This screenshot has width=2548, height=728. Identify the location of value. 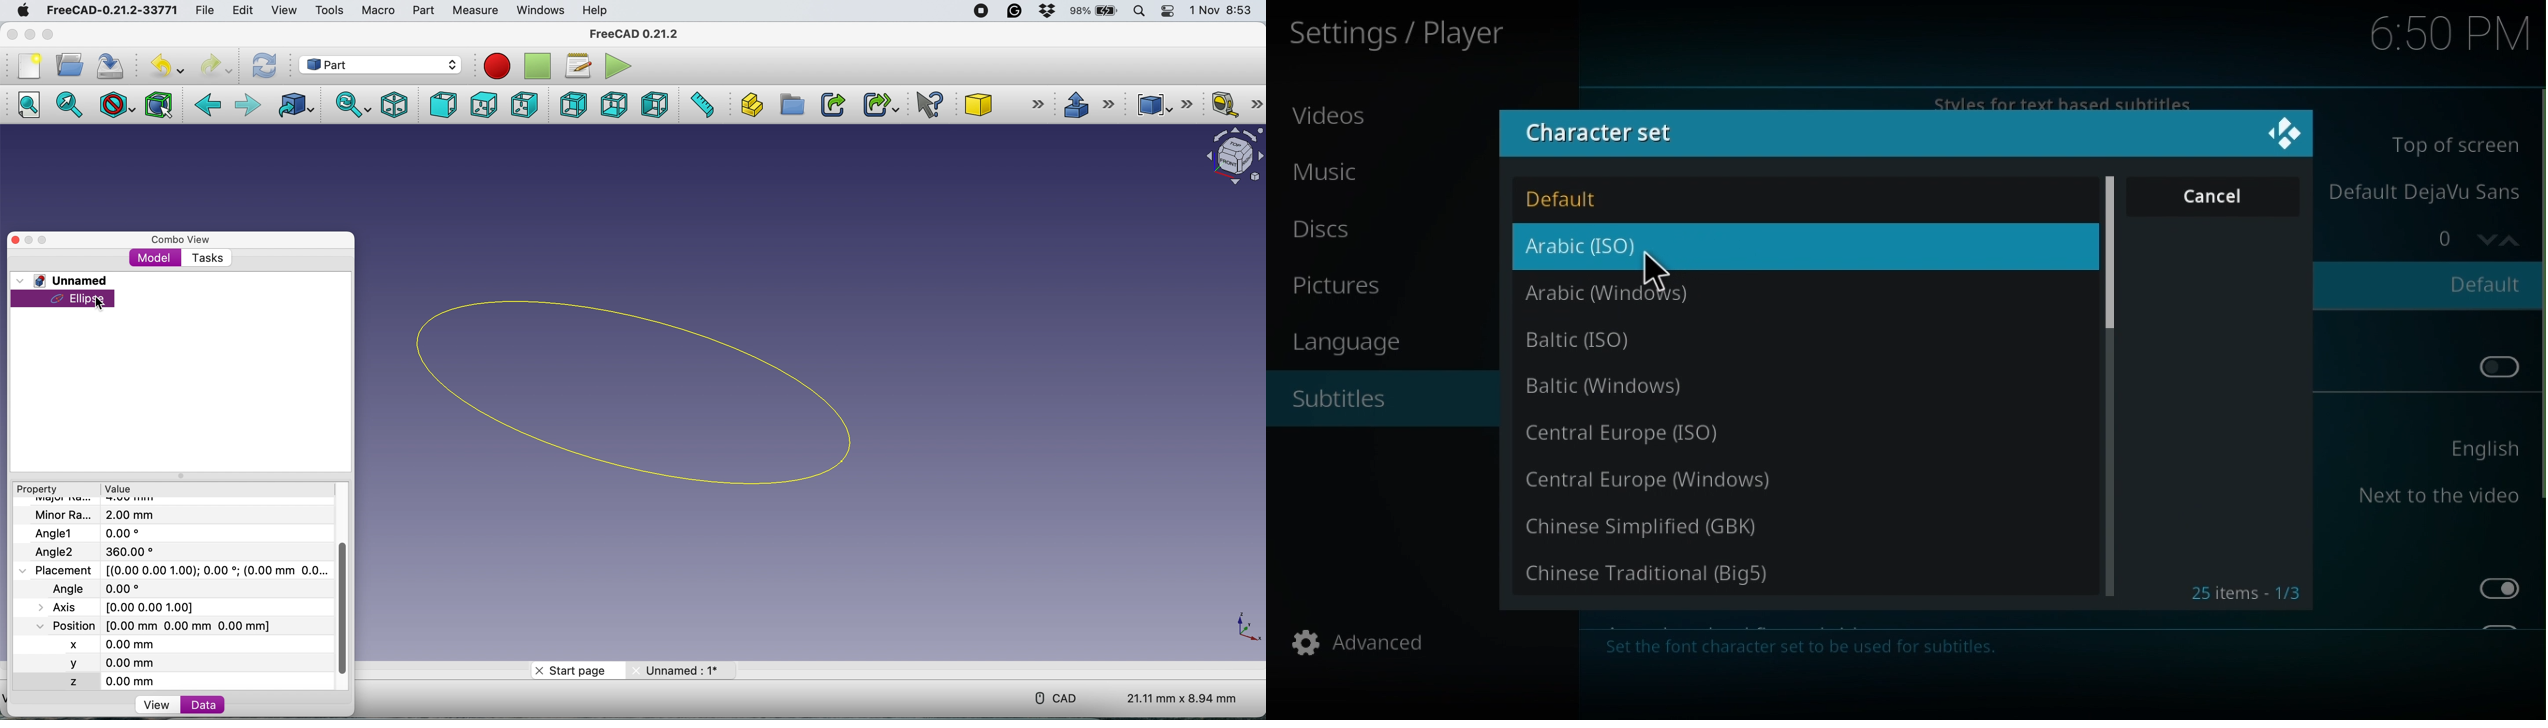
(120, 490).